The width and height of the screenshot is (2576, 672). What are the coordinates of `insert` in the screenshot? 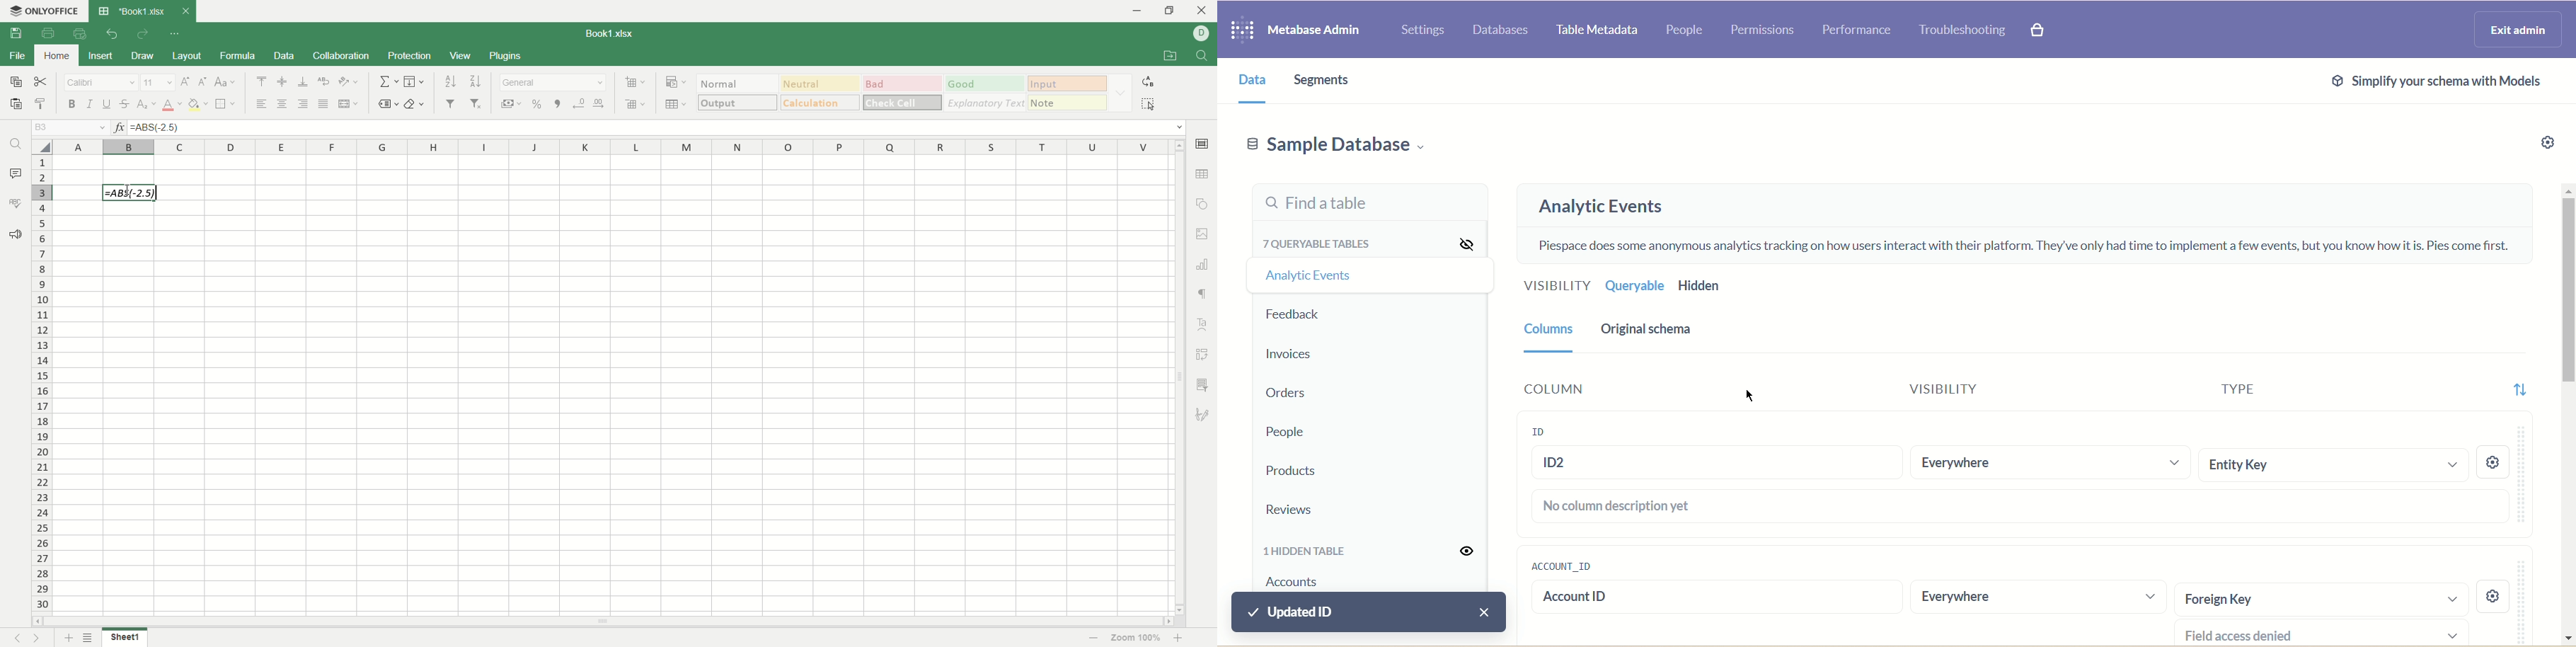 It's located at (98, 56).